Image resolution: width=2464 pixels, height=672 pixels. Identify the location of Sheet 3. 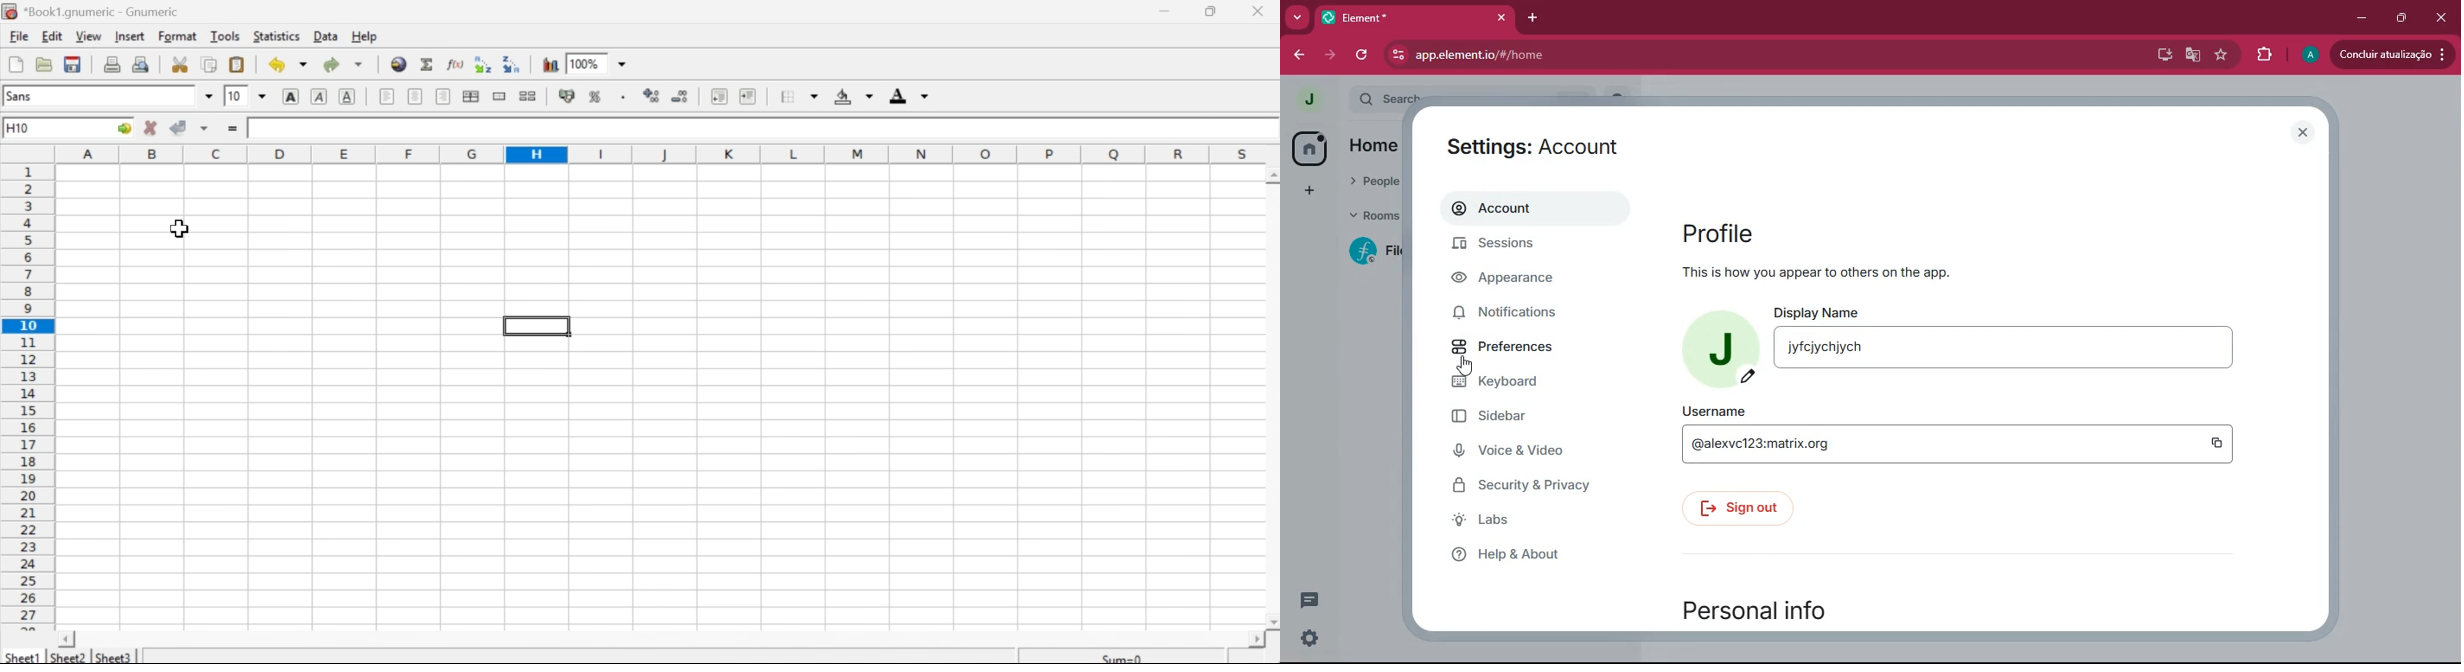
(114, 655).